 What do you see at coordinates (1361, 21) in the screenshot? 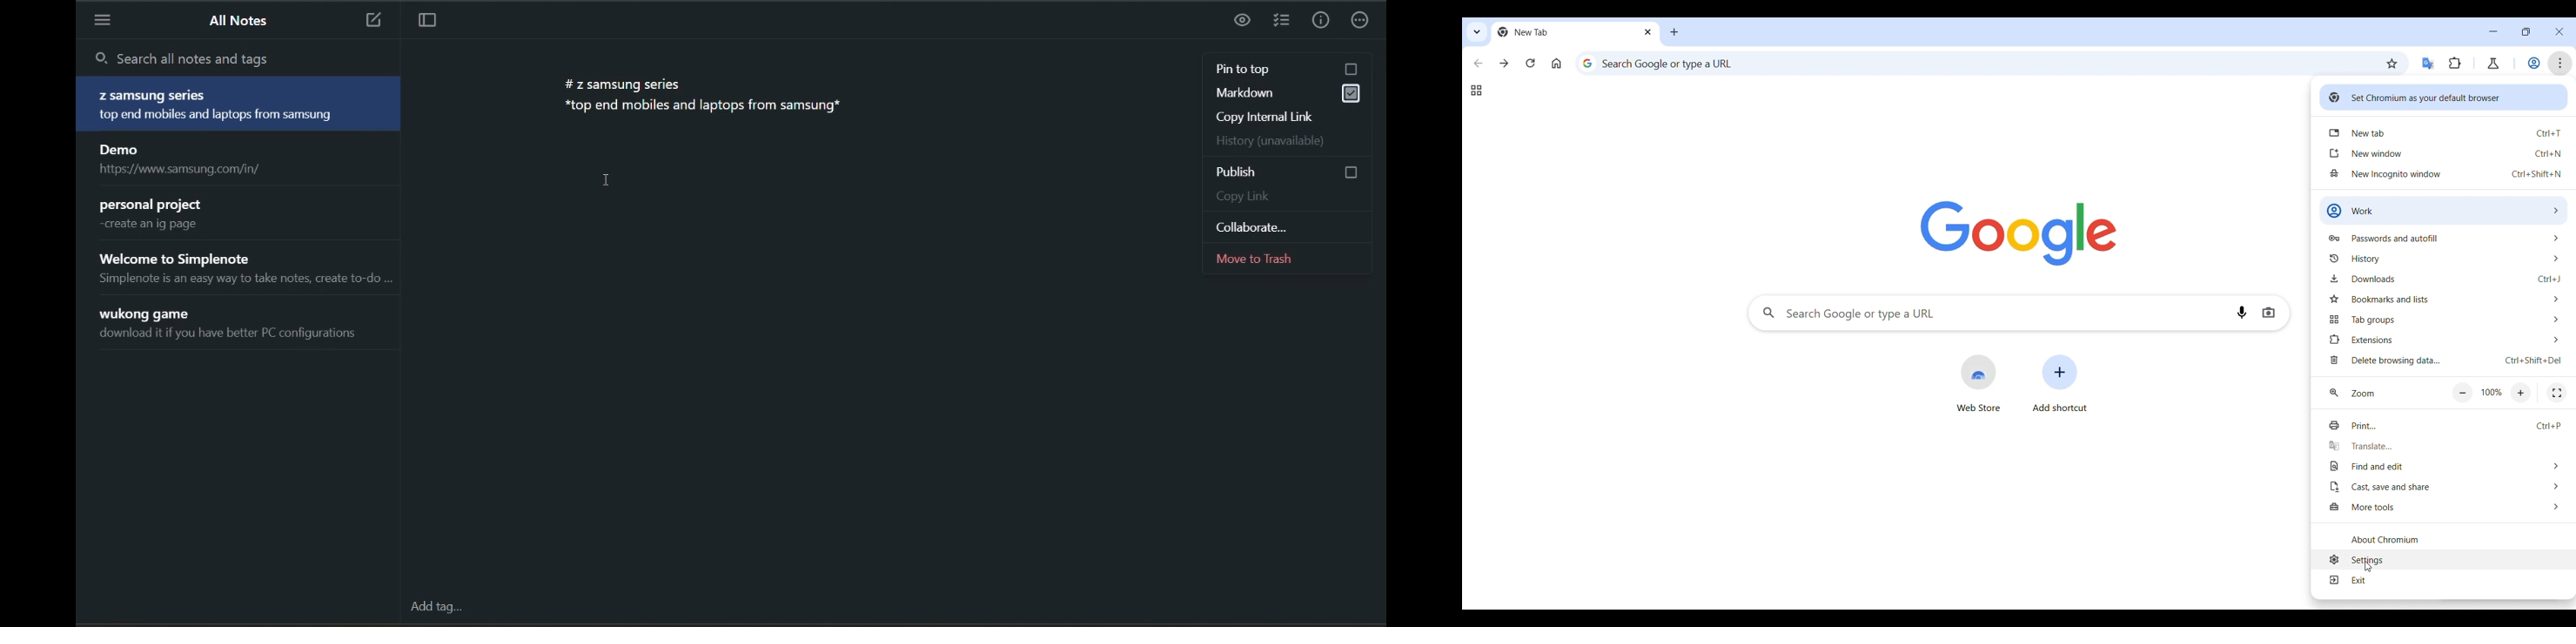
I see `actions` at bounding box center [1361, 21].